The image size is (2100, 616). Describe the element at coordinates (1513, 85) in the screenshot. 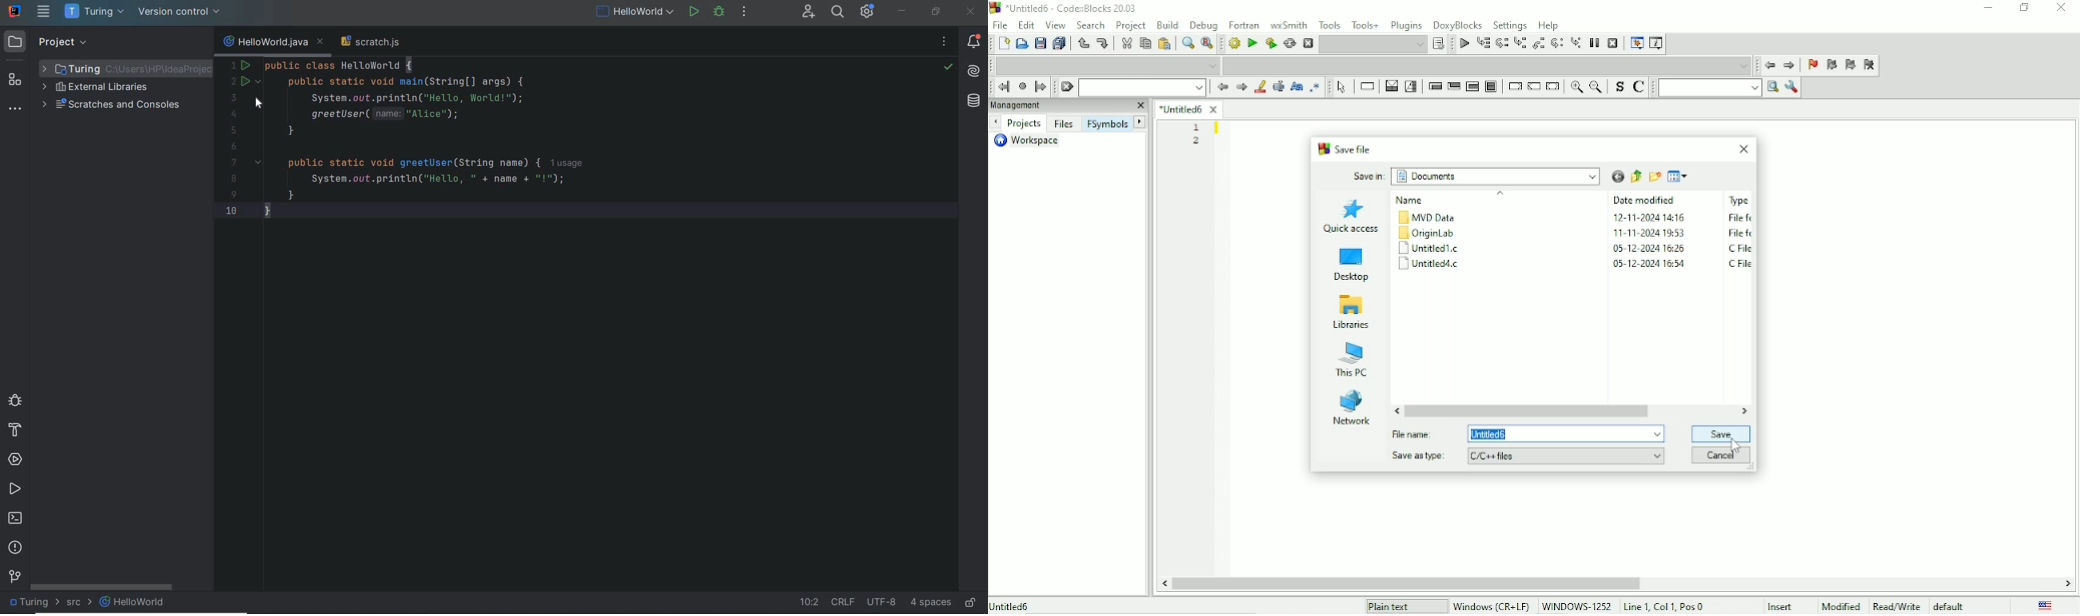

I see `Break-instruction` at that location.